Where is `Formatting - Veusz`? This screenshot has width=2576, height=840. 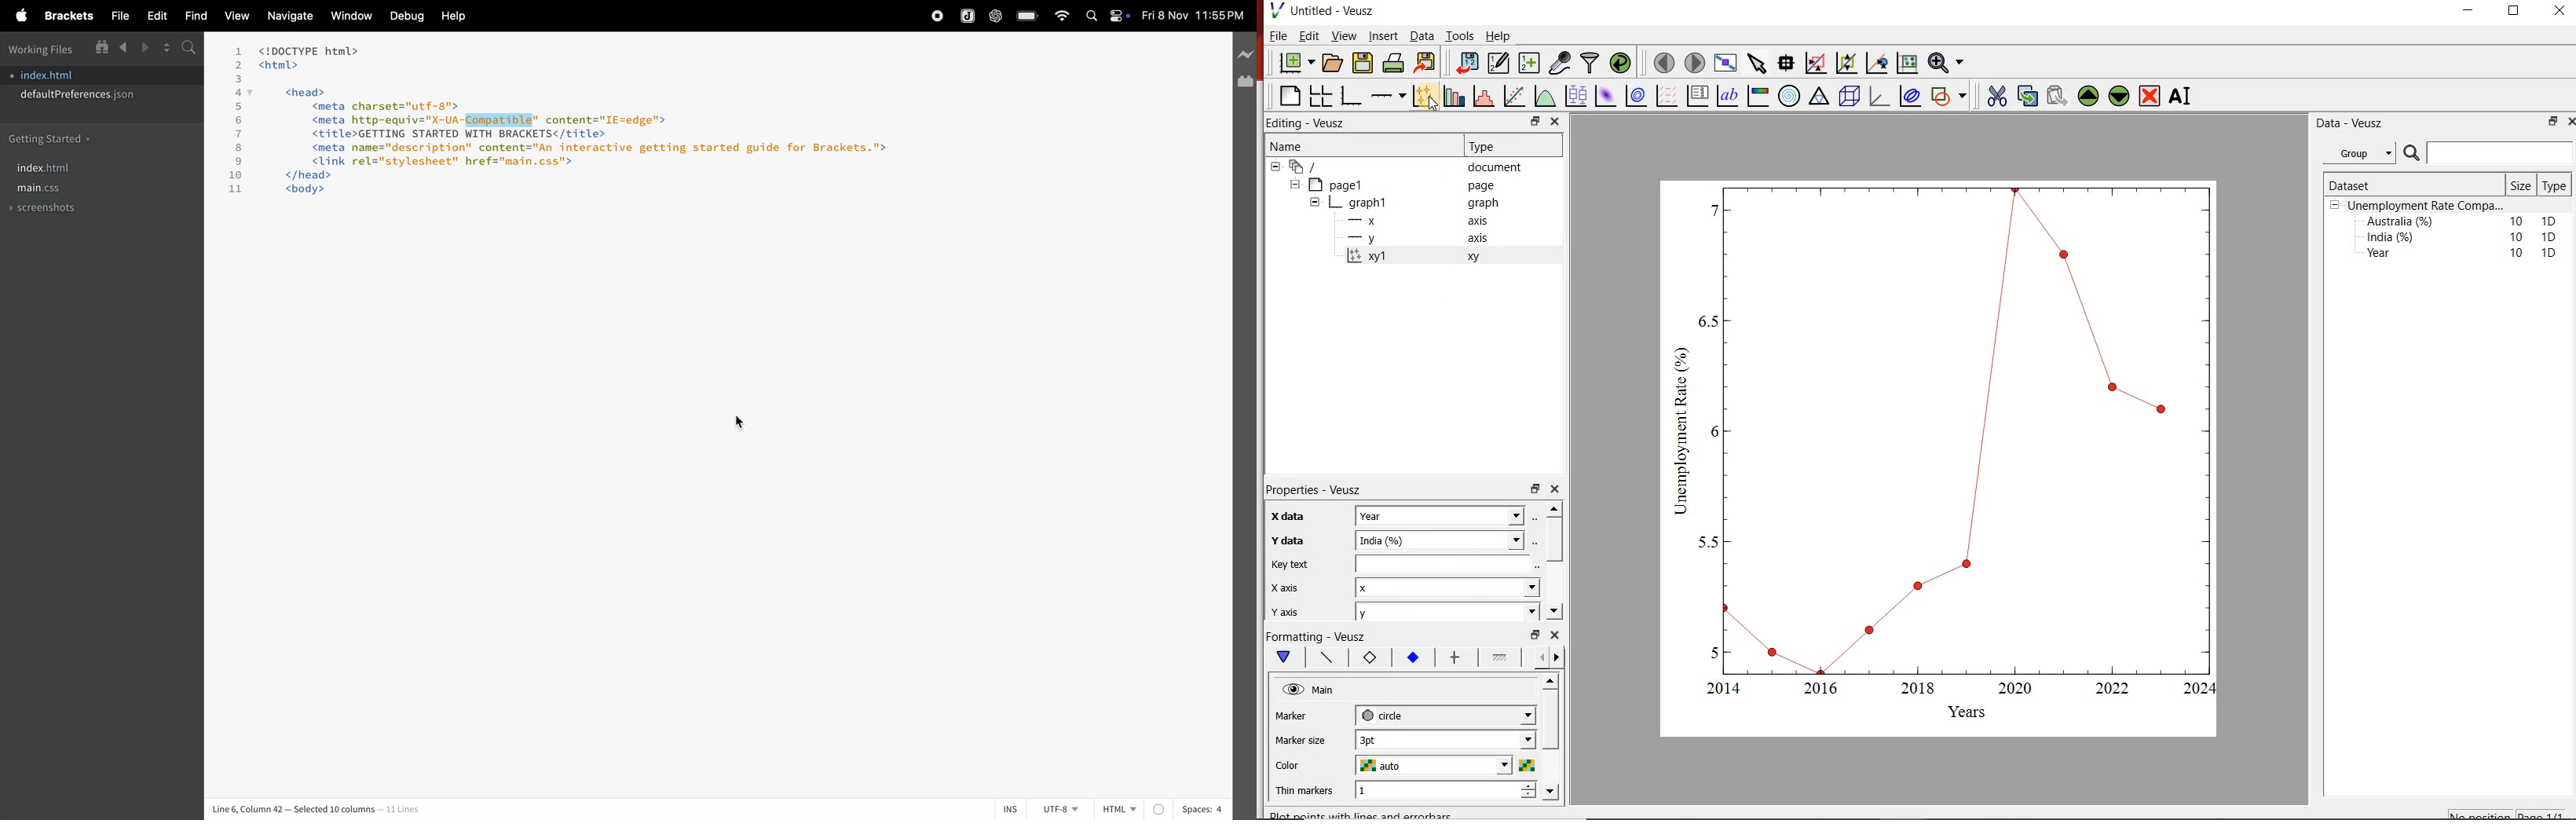 Formatting - Veusz is located at coordinates (1315, 635).